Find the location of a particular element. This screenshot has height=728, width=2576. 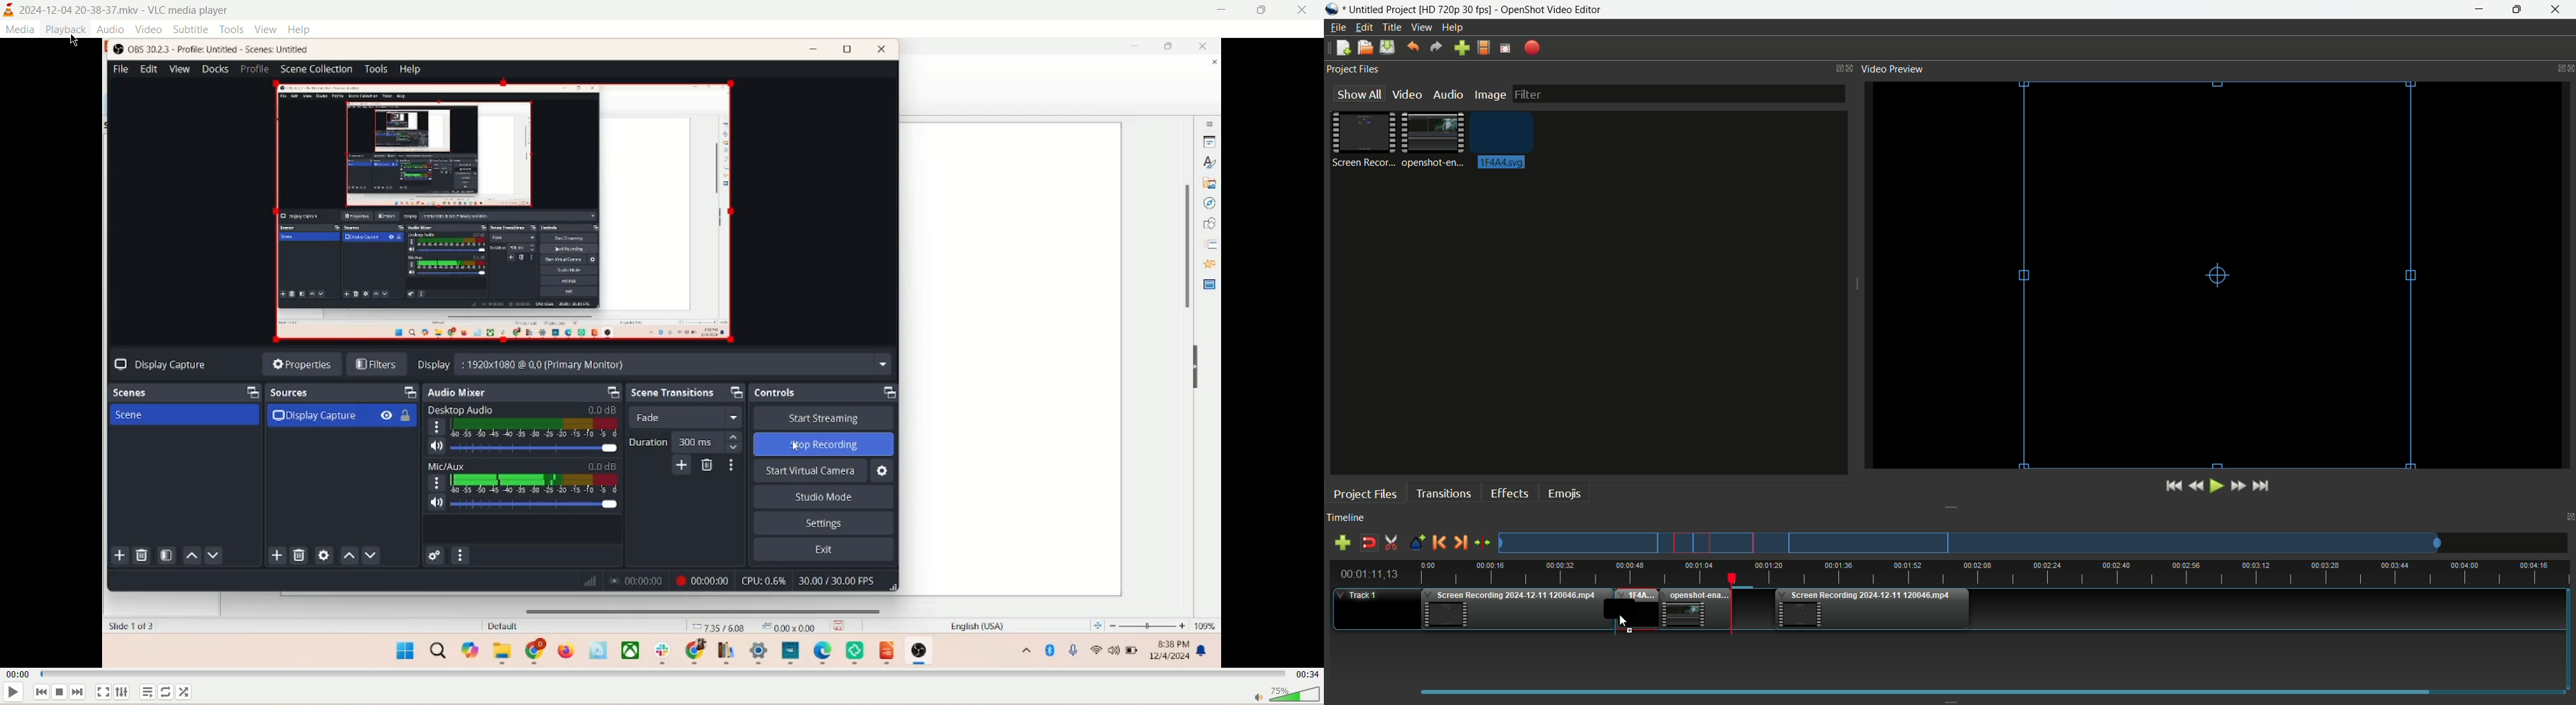

minimize is located at coordinates (2484, 10).